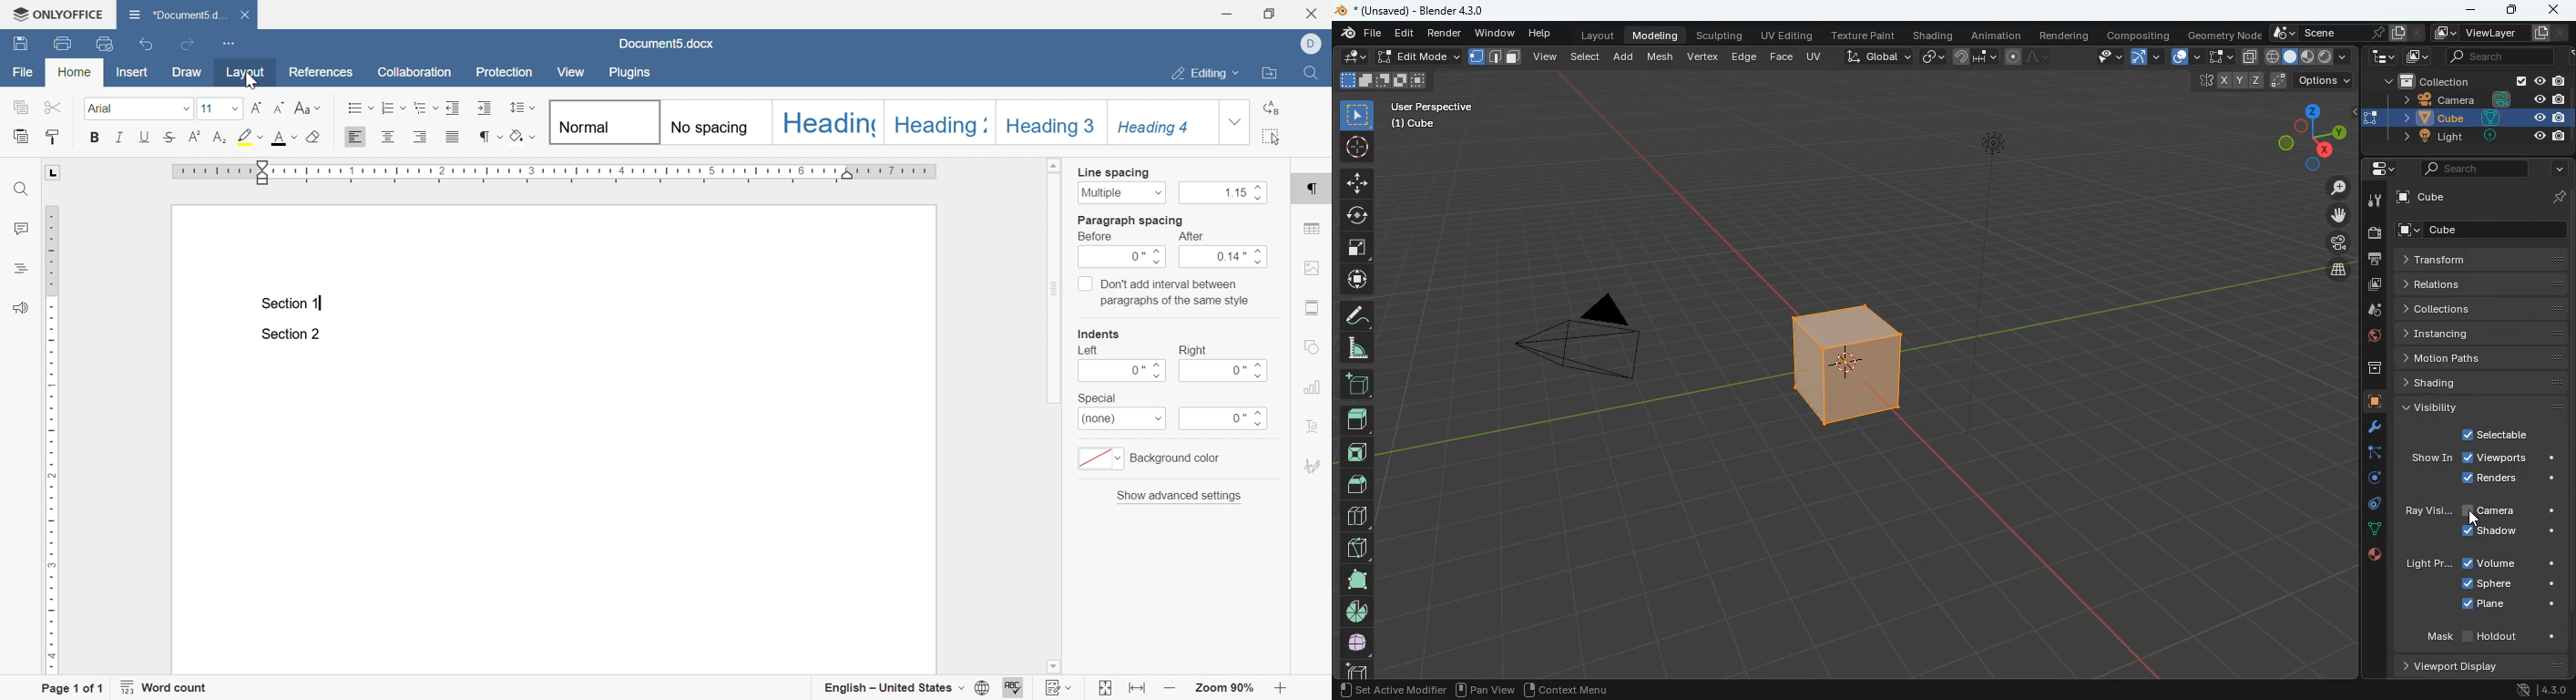 The image size is (2576, 700). I want to click on bullets, so click(360, 108).